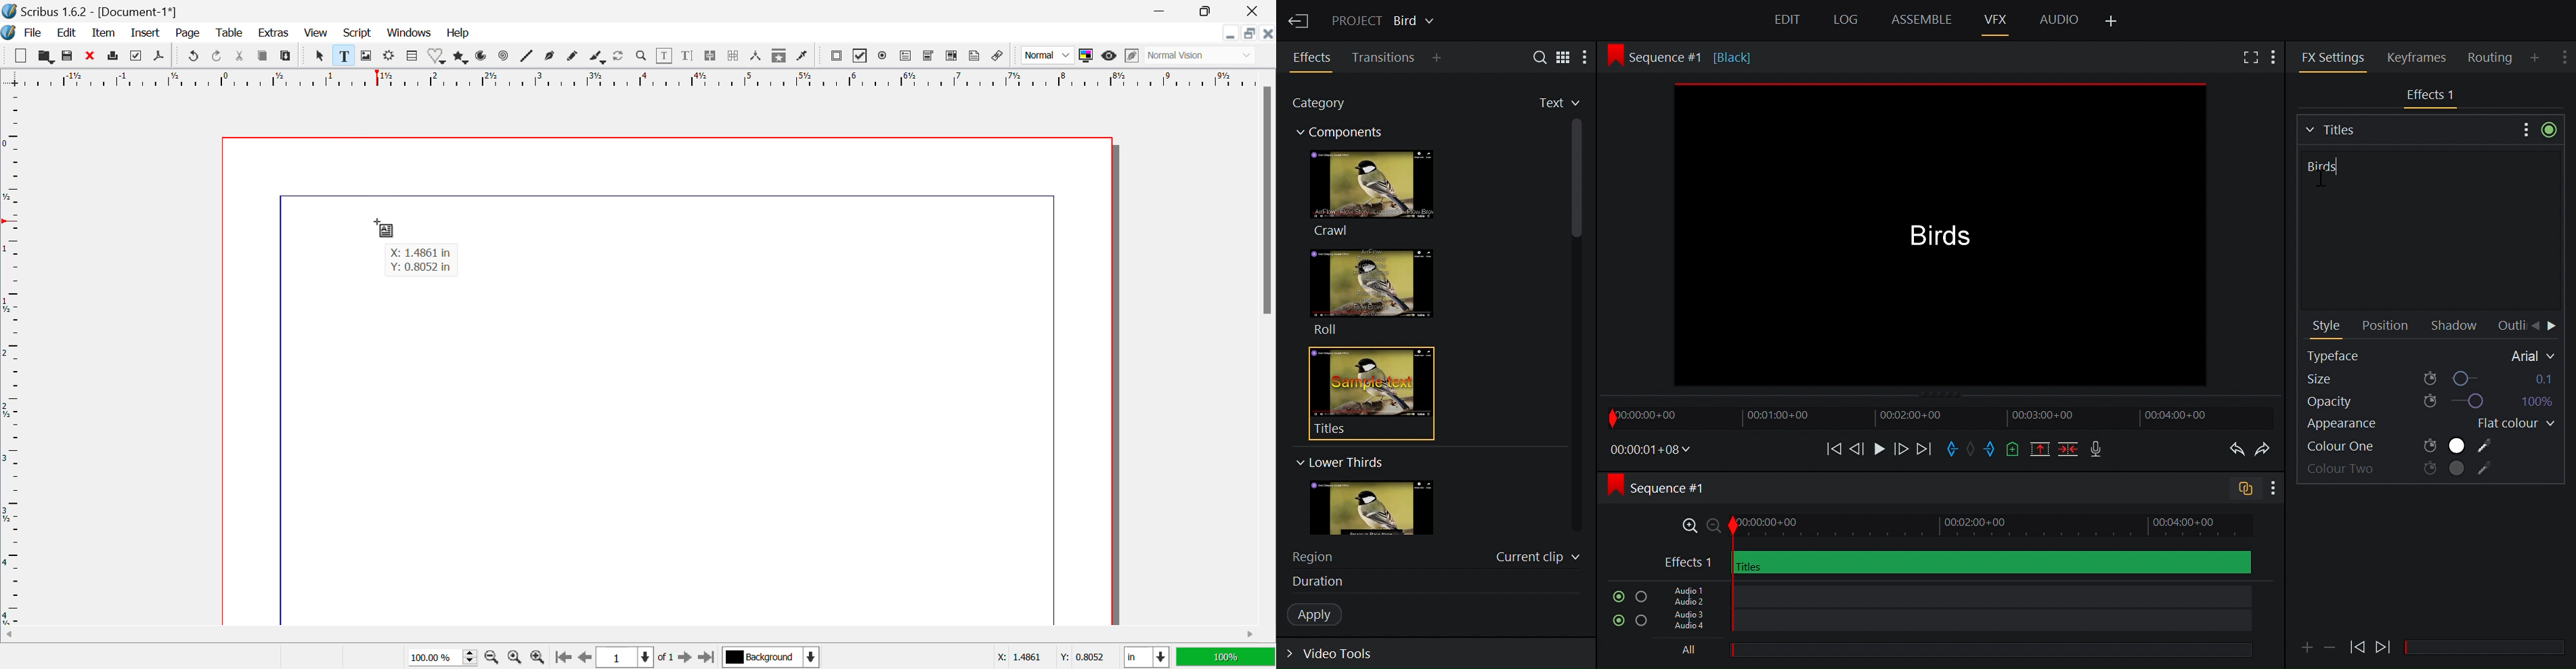  What do you see at coordinates (515, 658) in the screenshot?
I see `Zoom to 100%` at bounding box center [515, 658].